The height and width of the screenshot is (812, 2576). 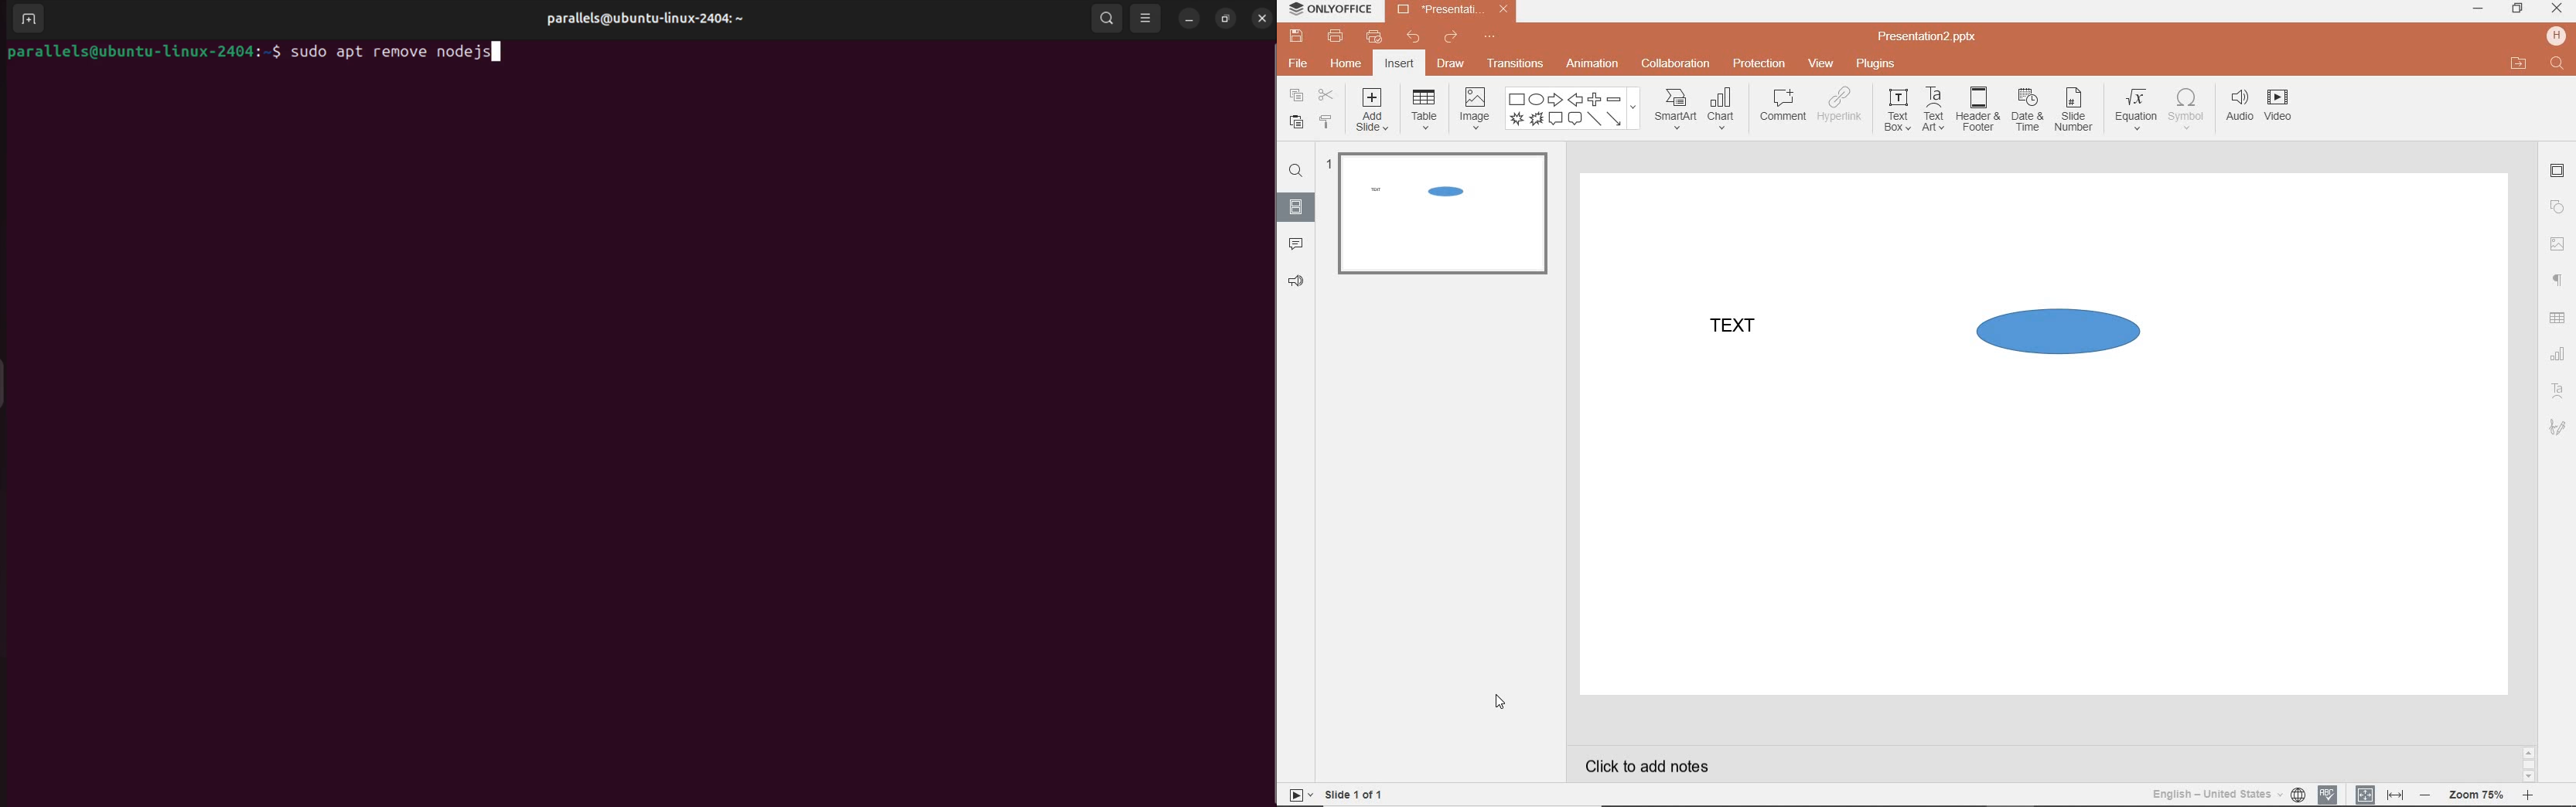 I want to click on FIT TO SLIDE / FIT TO WIDTH, so click(x=2380, y=793).